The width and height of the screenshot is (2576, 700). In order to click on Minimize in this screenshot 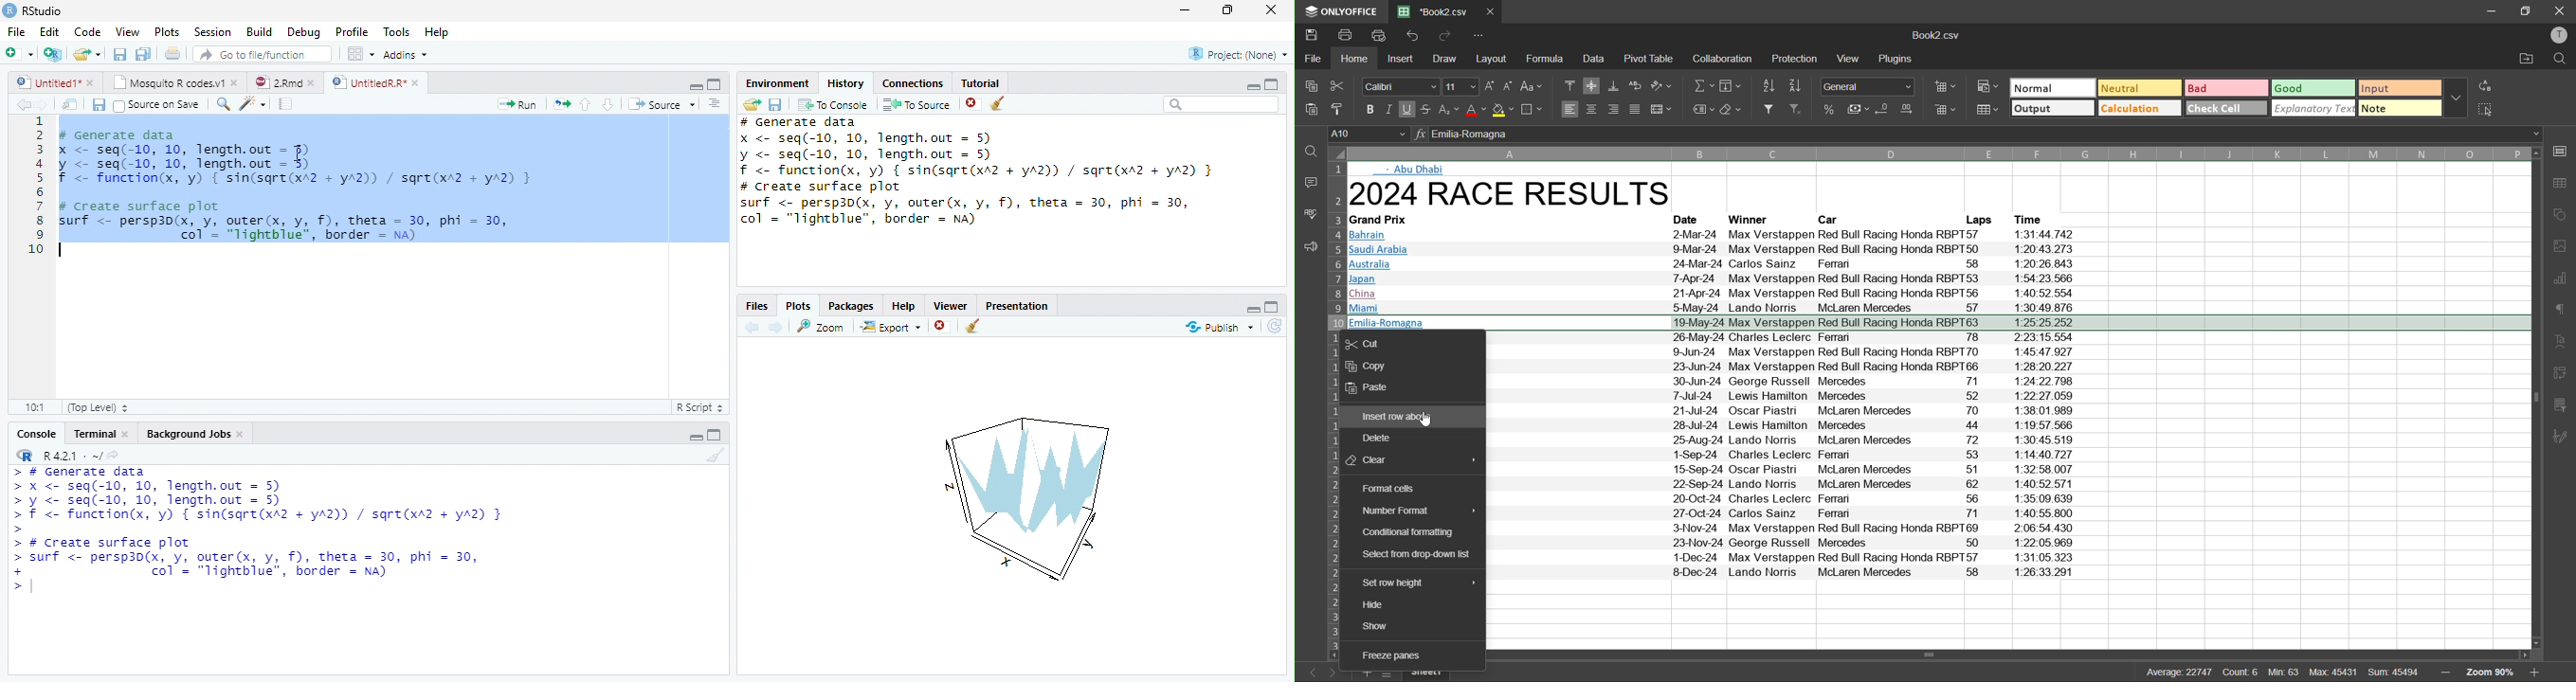, I will do `click(696, 437)`.